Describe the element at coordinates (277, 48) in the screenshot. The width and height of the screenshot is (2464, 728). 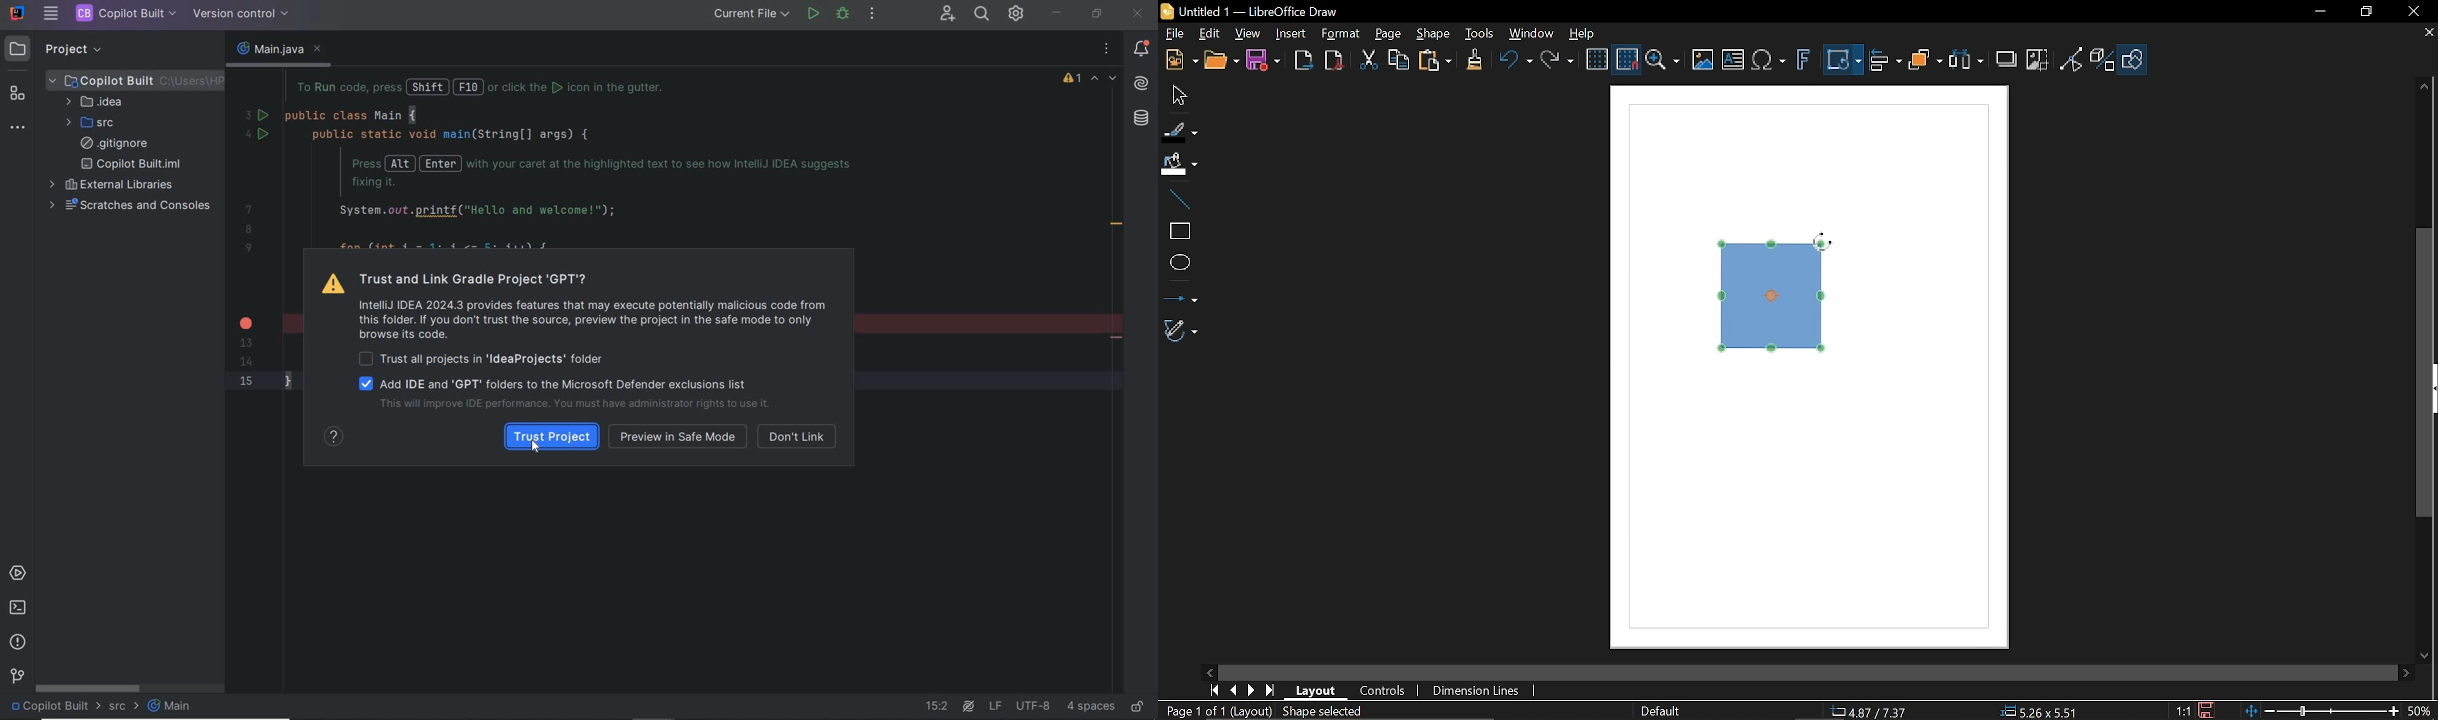
I see `main.java` at that location.